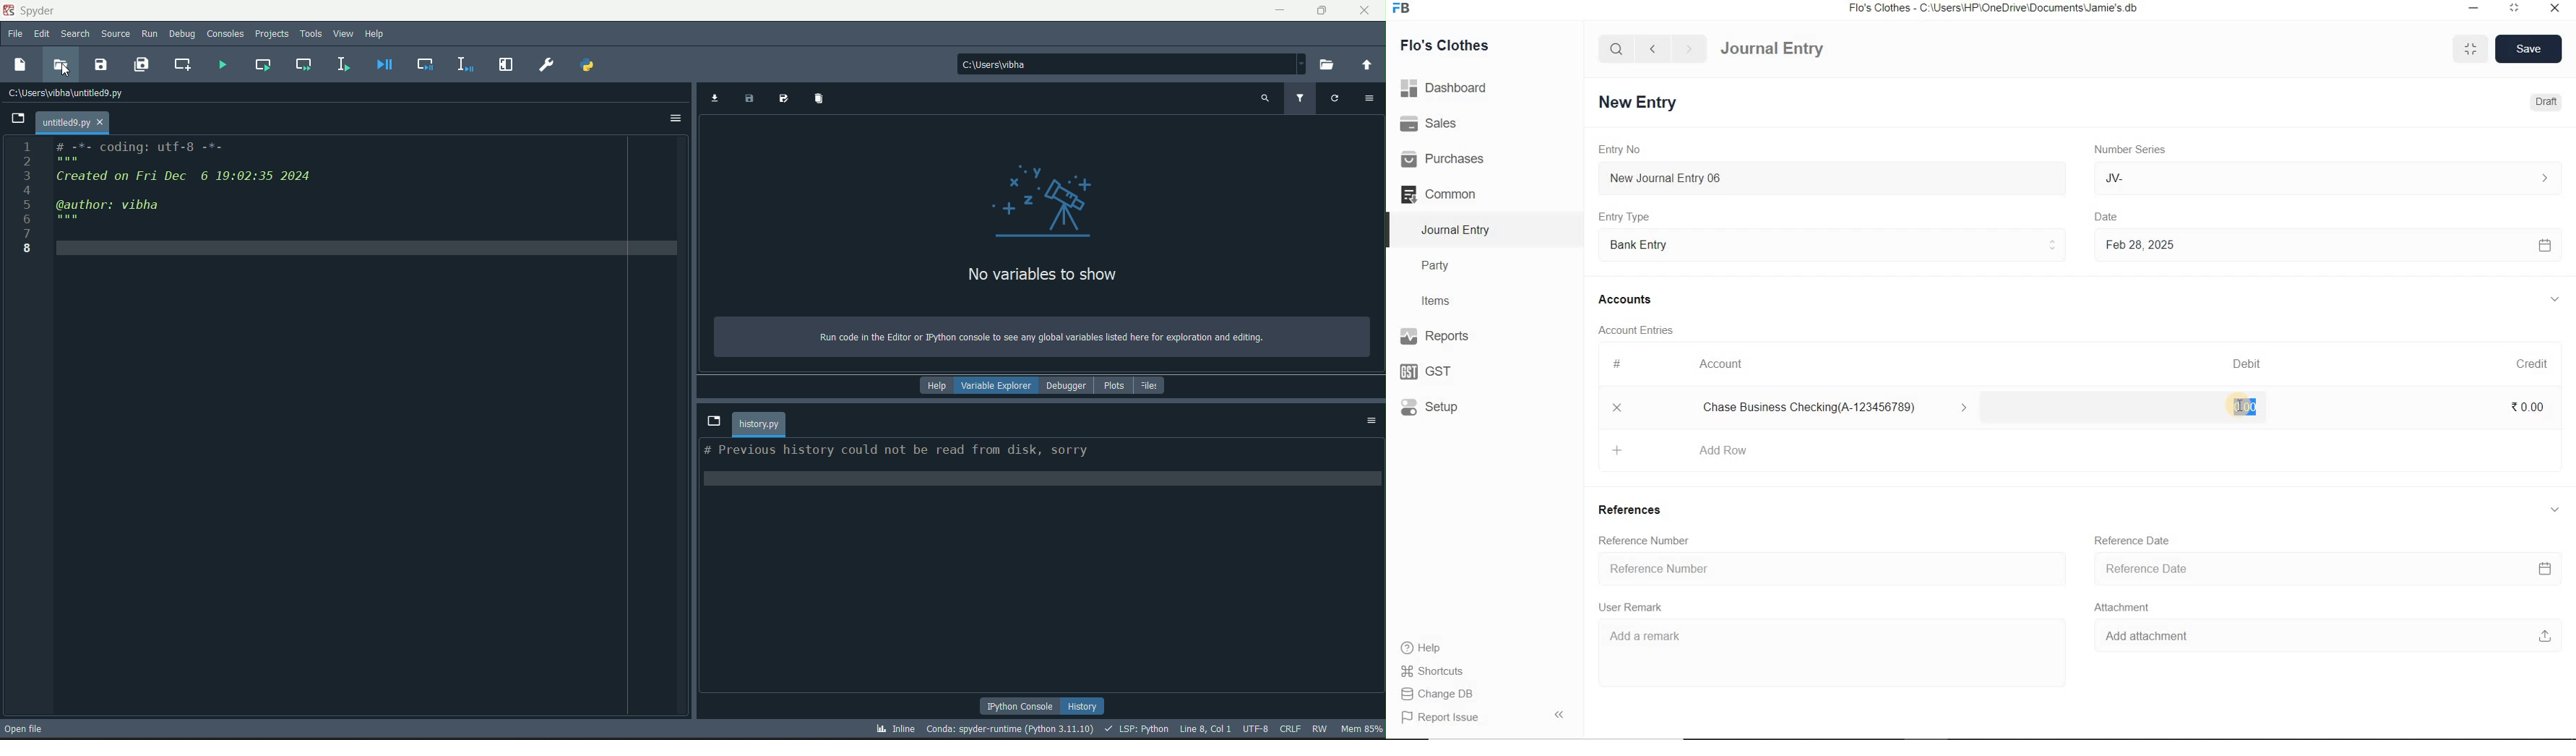 This screenshot has height=756, width=2576. What do you see at coordinates (70, 92) in the screenshot?
I see `file path` at bounding box center [70, 92].